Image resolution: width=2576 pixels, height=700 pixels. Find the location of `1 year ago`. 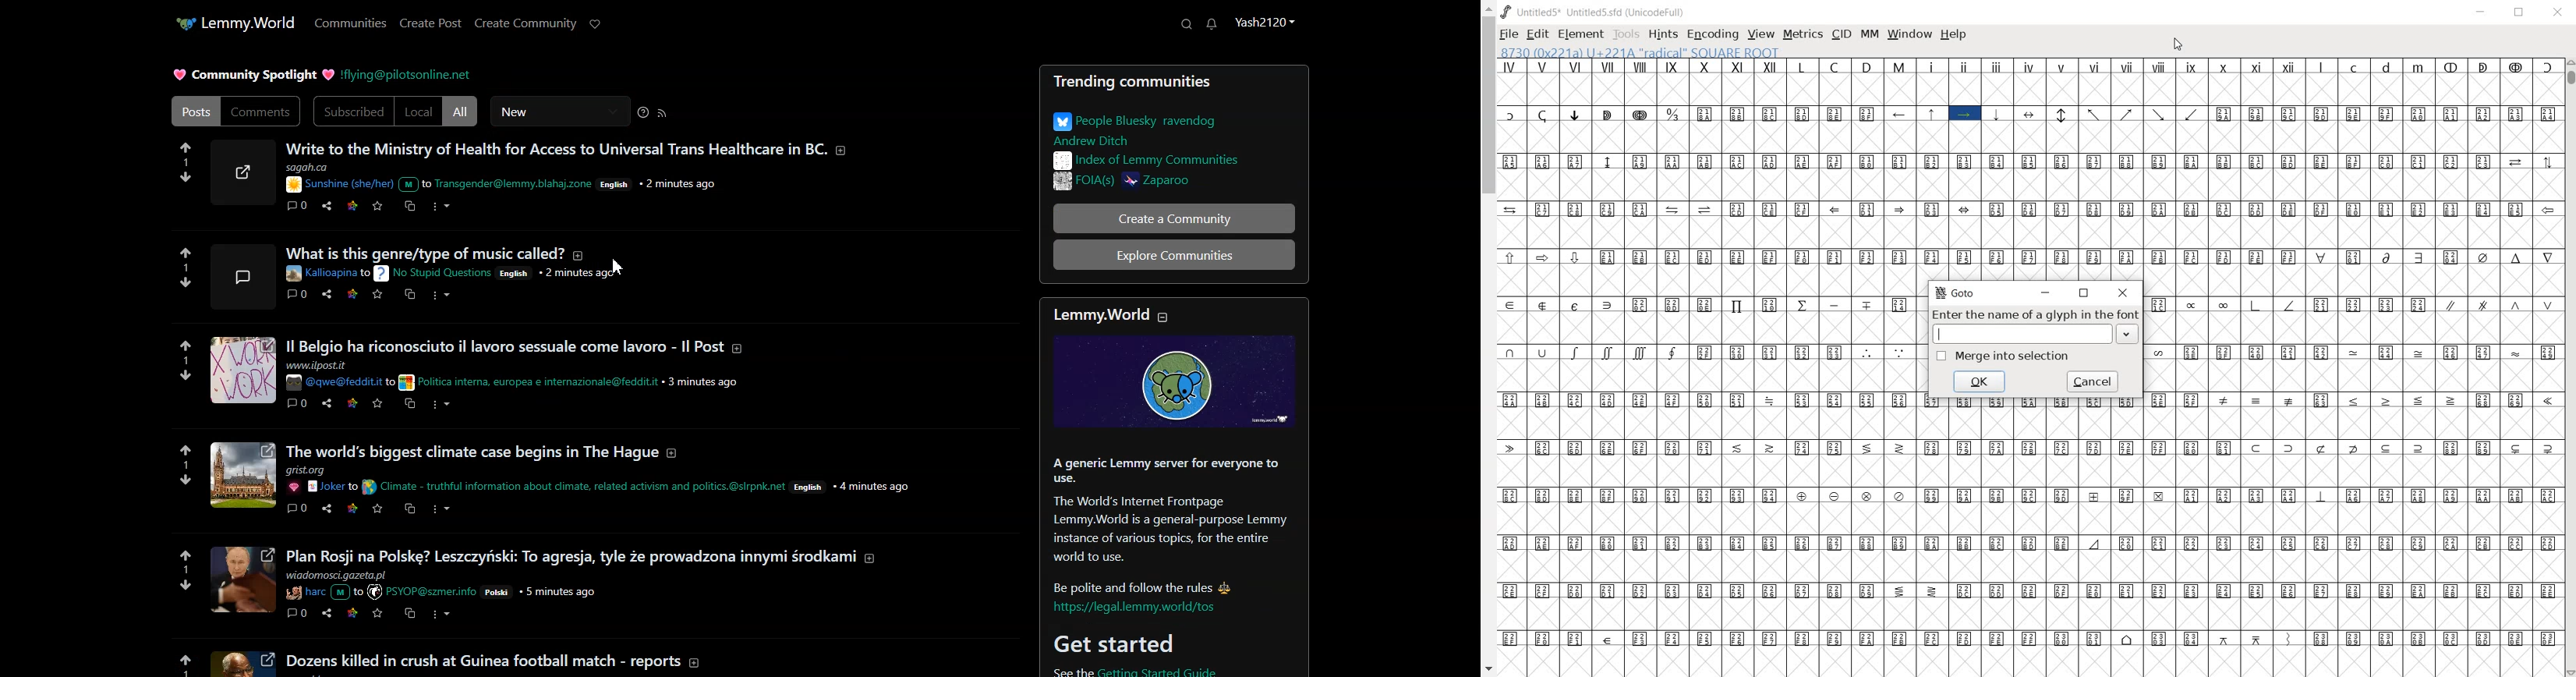

1 year ago is located at coordinates (706, 184).